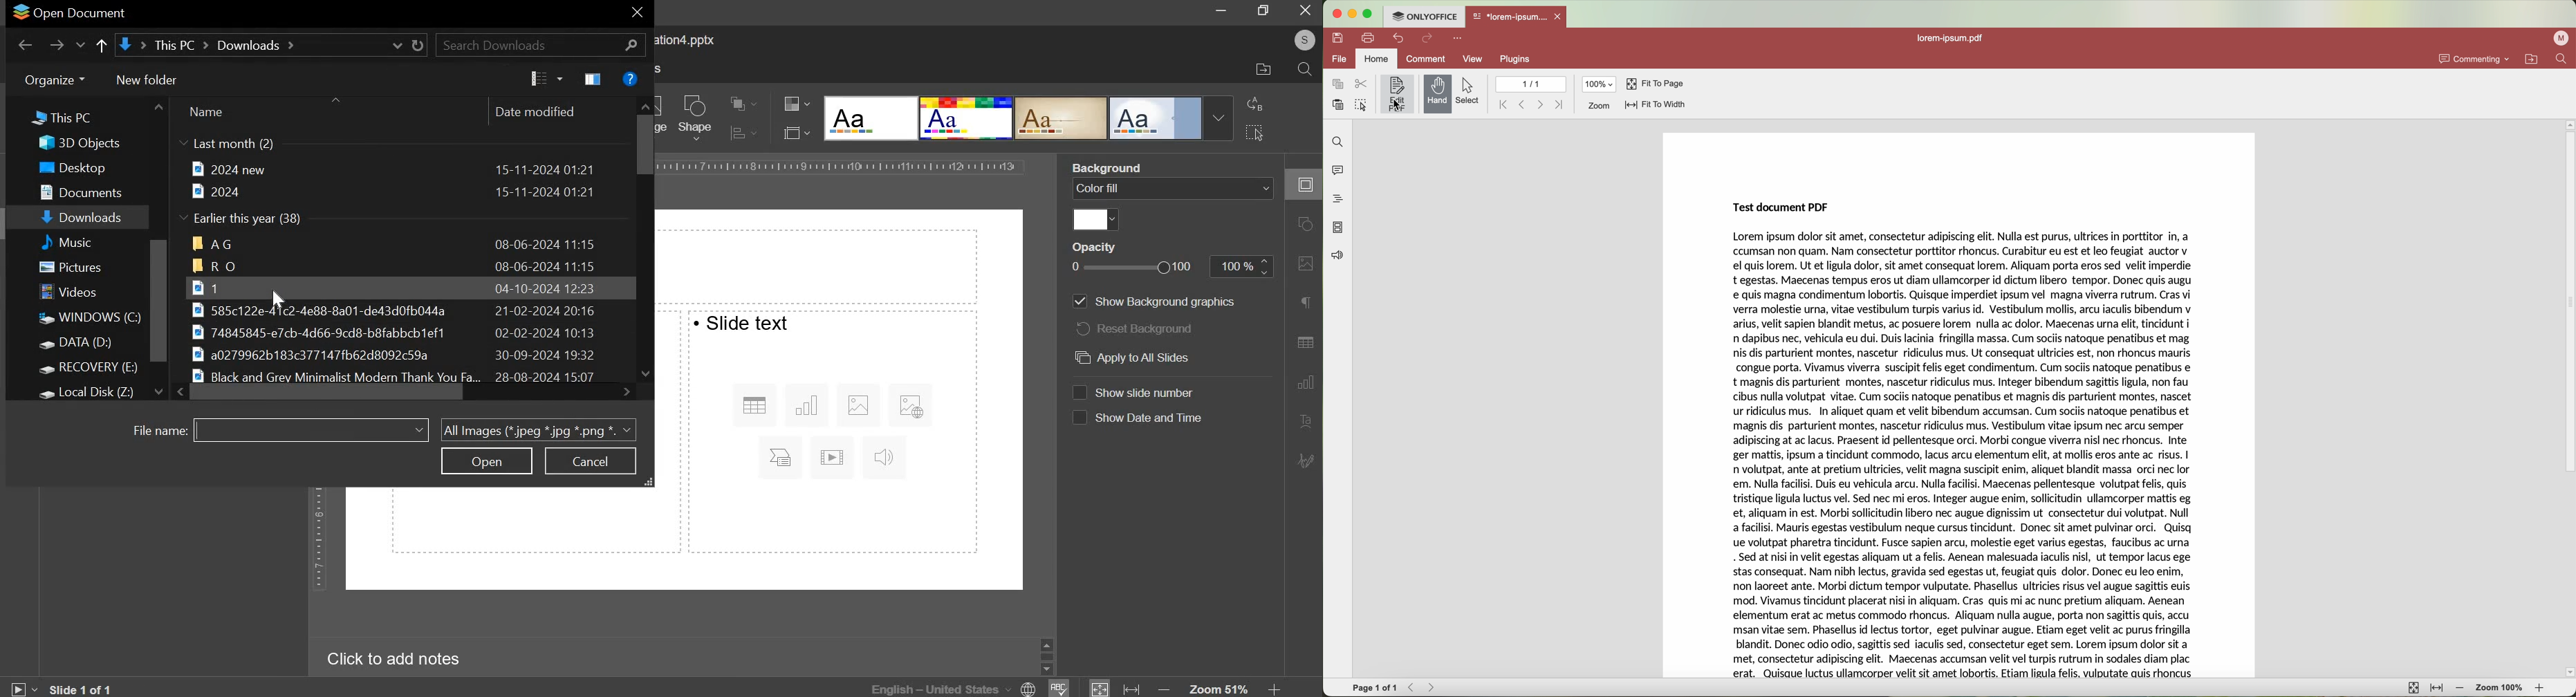 This screenshot has height=700, width=2576. Describe the element at coordinates (1173, 188) in the screenshot. I see `background fill` at that location.